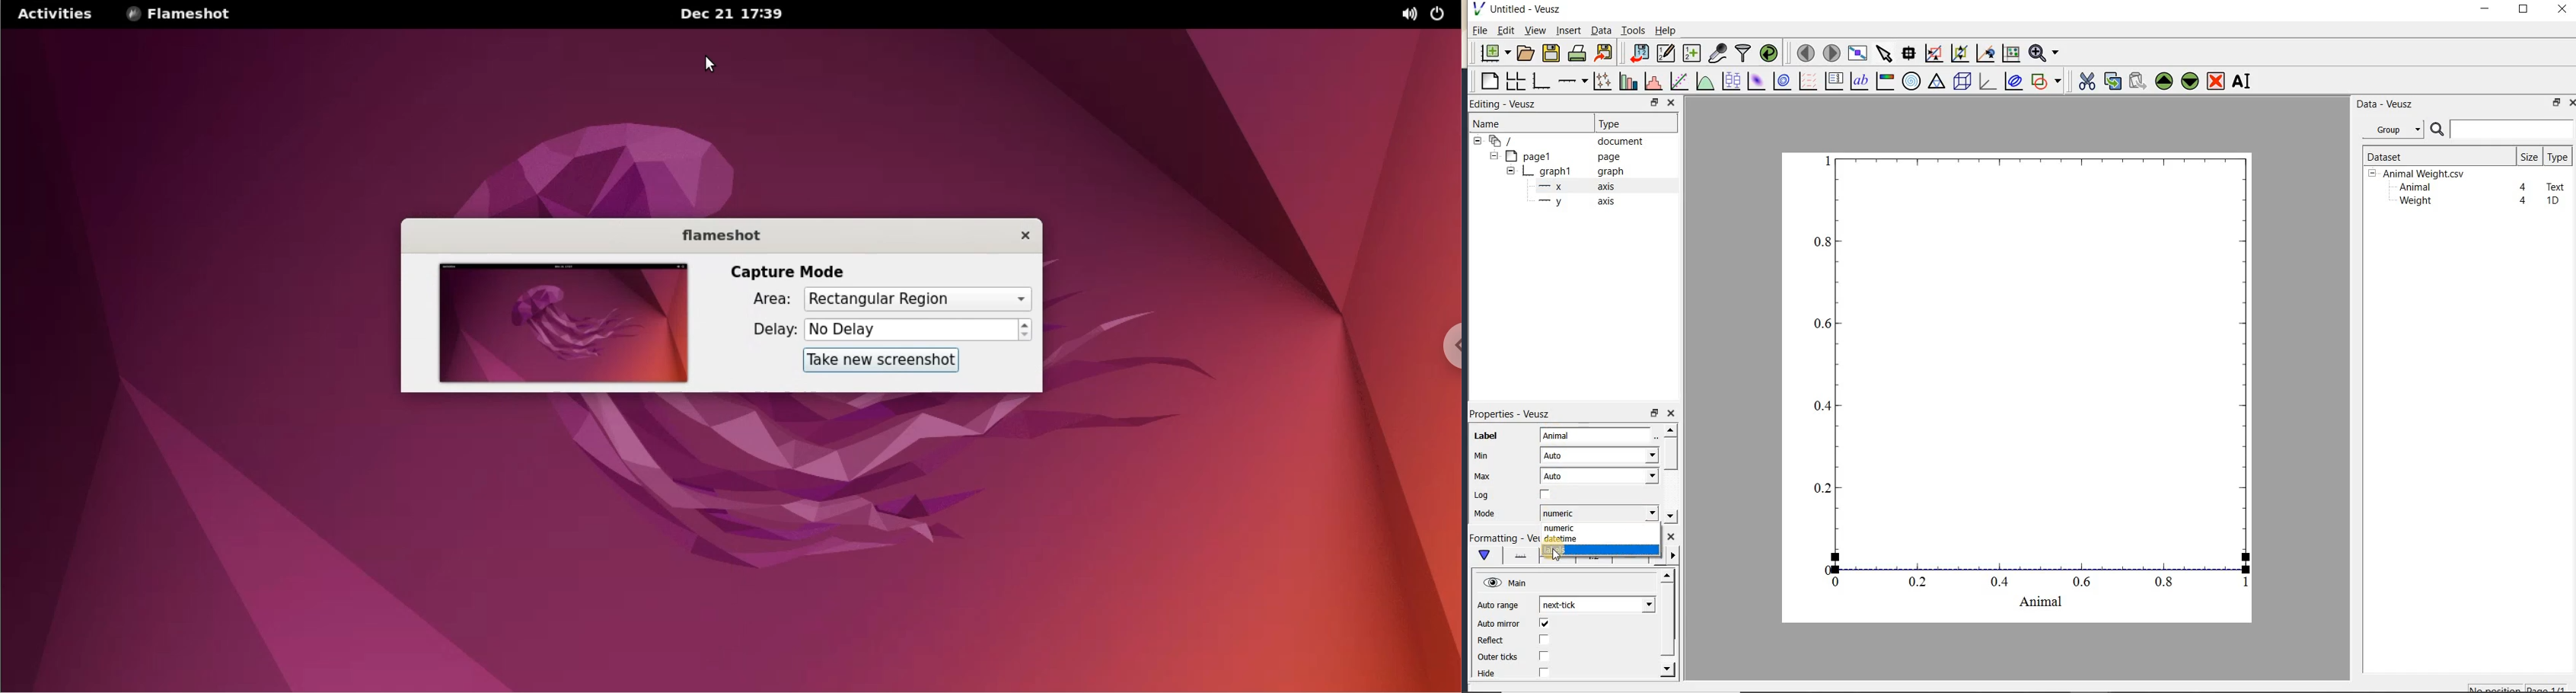 The image size is (2576, 700). What do you see at coordinates (1534, 32) in the screenshot?
I see `view` at bounding box center [1534, 32].